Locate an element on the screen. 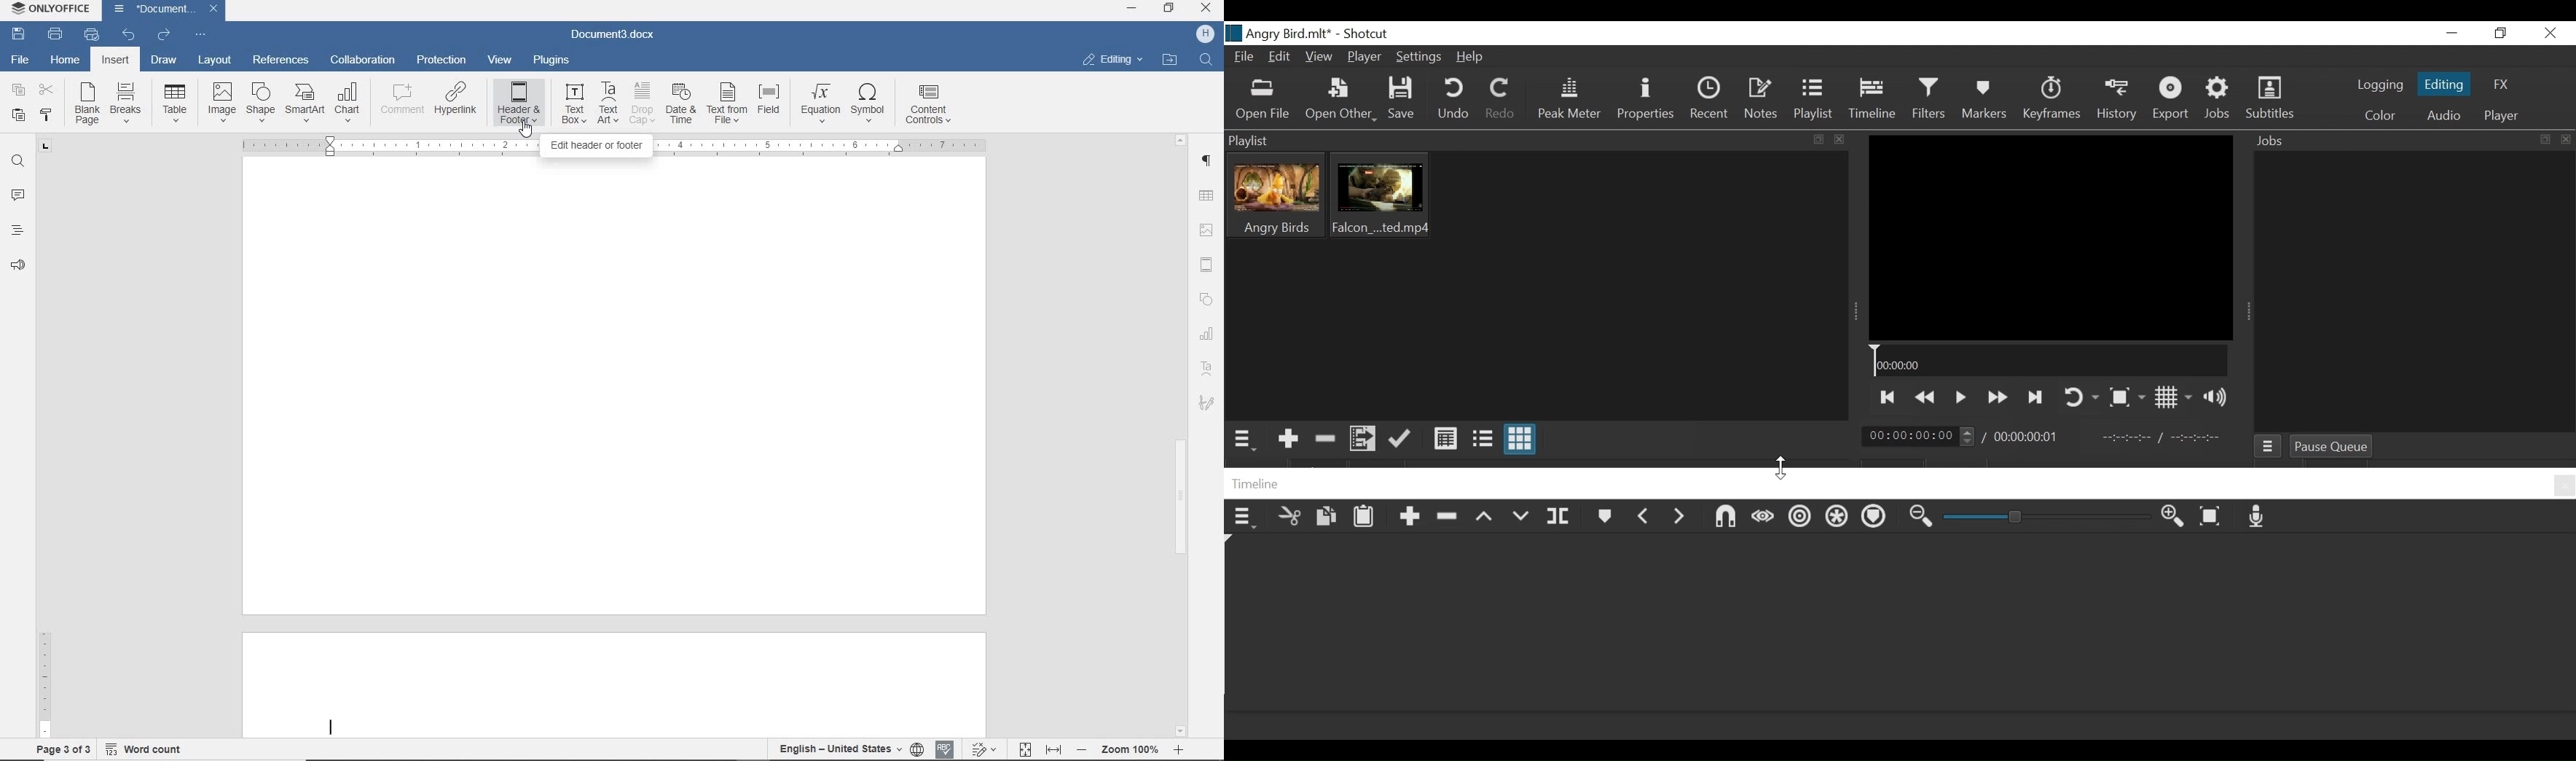 The height and width of the screenshot is (784, 2576). REFERENCES is located at coordinates (280, 61).